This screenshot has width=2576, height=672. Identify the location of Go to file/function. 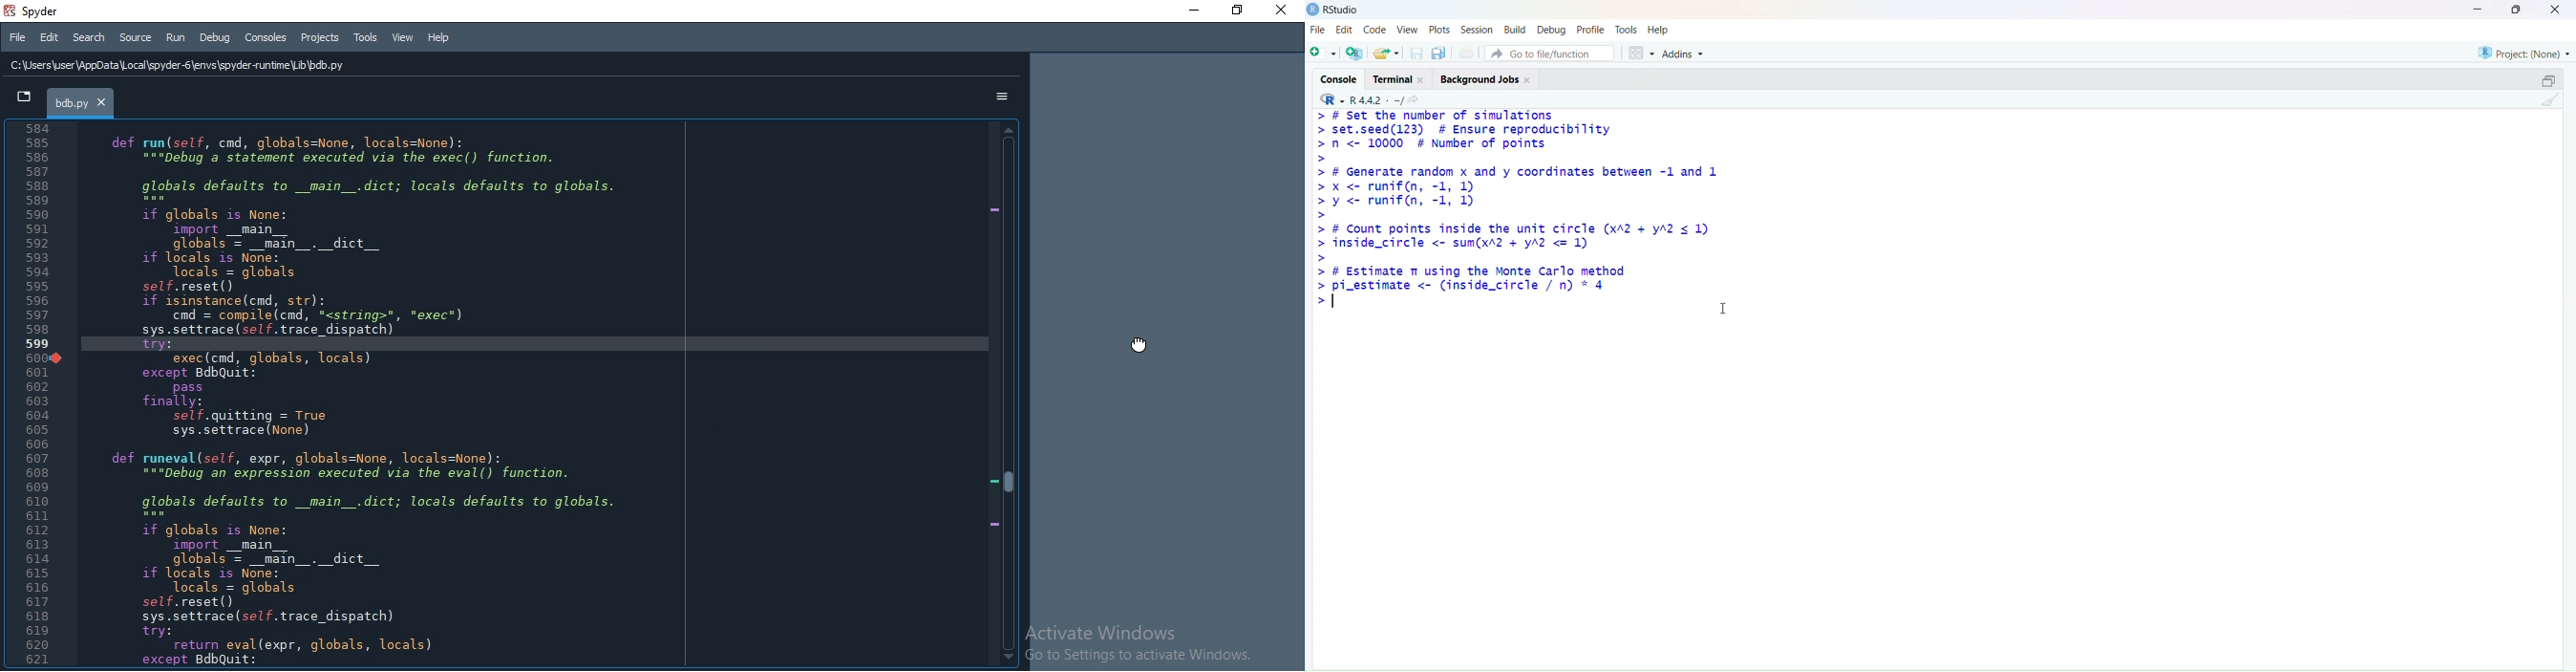
(1553, 54).